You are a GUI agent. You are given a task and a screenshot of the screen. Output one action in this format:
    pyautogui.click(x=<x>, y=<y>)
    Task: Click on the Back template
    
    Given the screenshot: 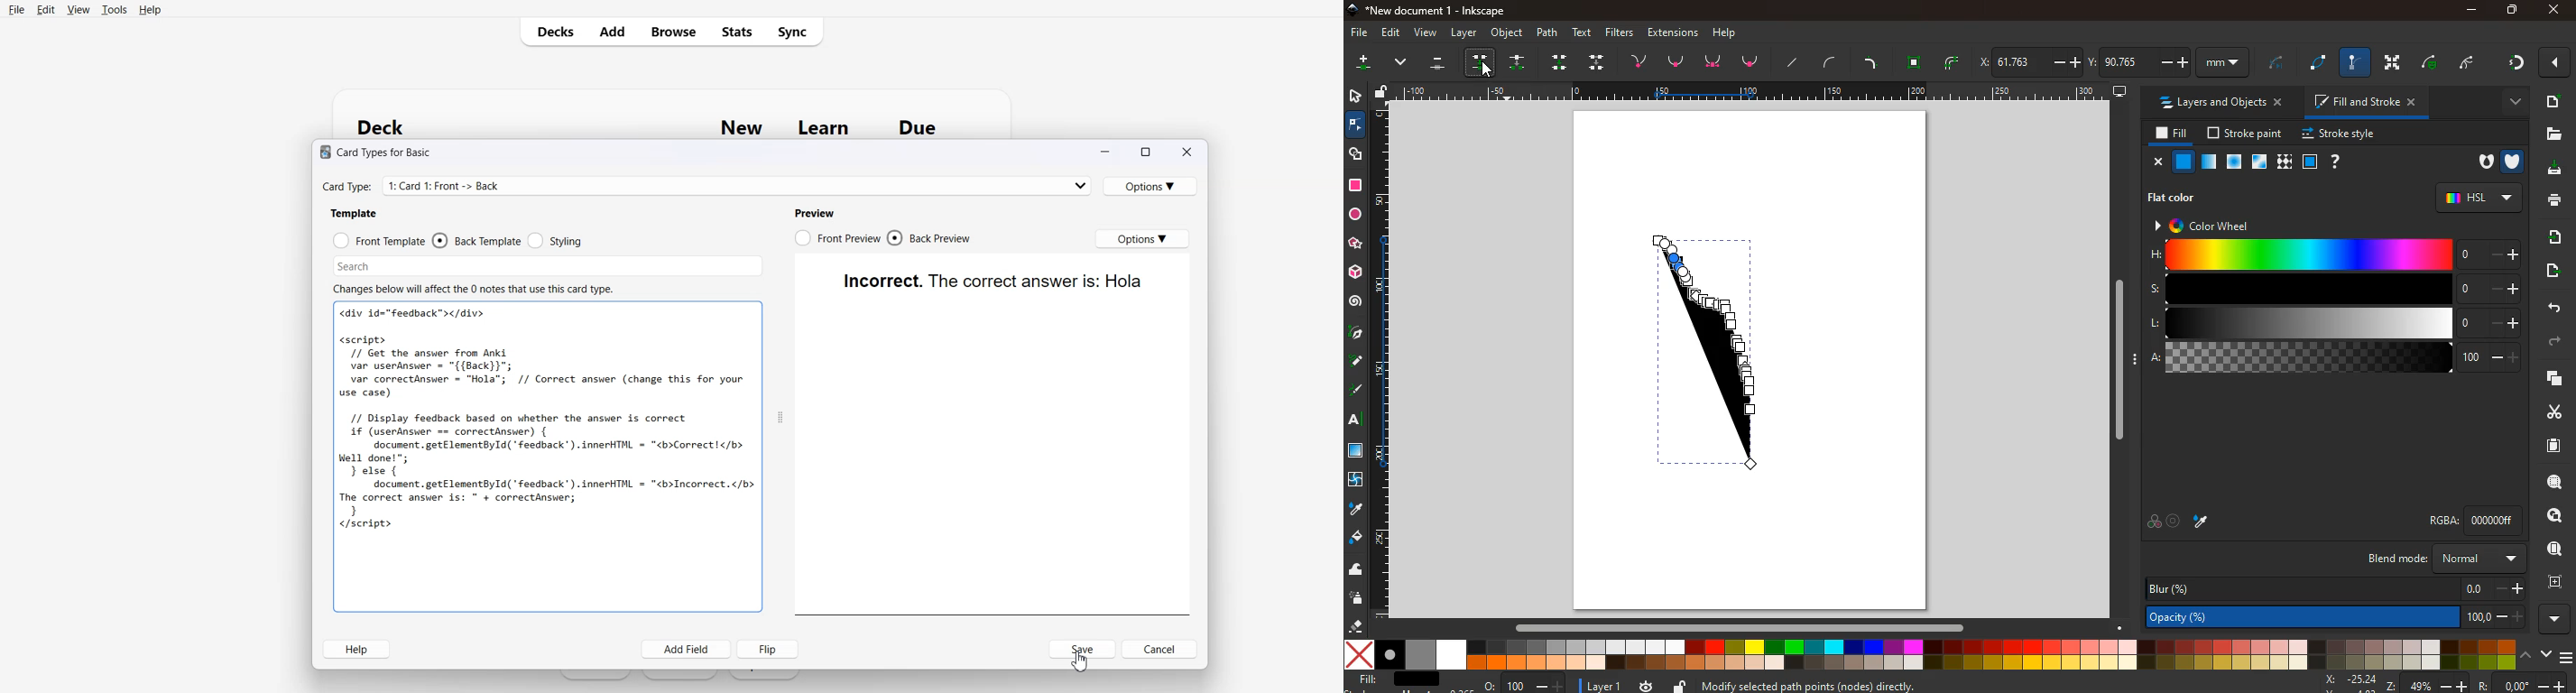 What is the action you would take?
    pyautogui.click(x=477, y=240)
    